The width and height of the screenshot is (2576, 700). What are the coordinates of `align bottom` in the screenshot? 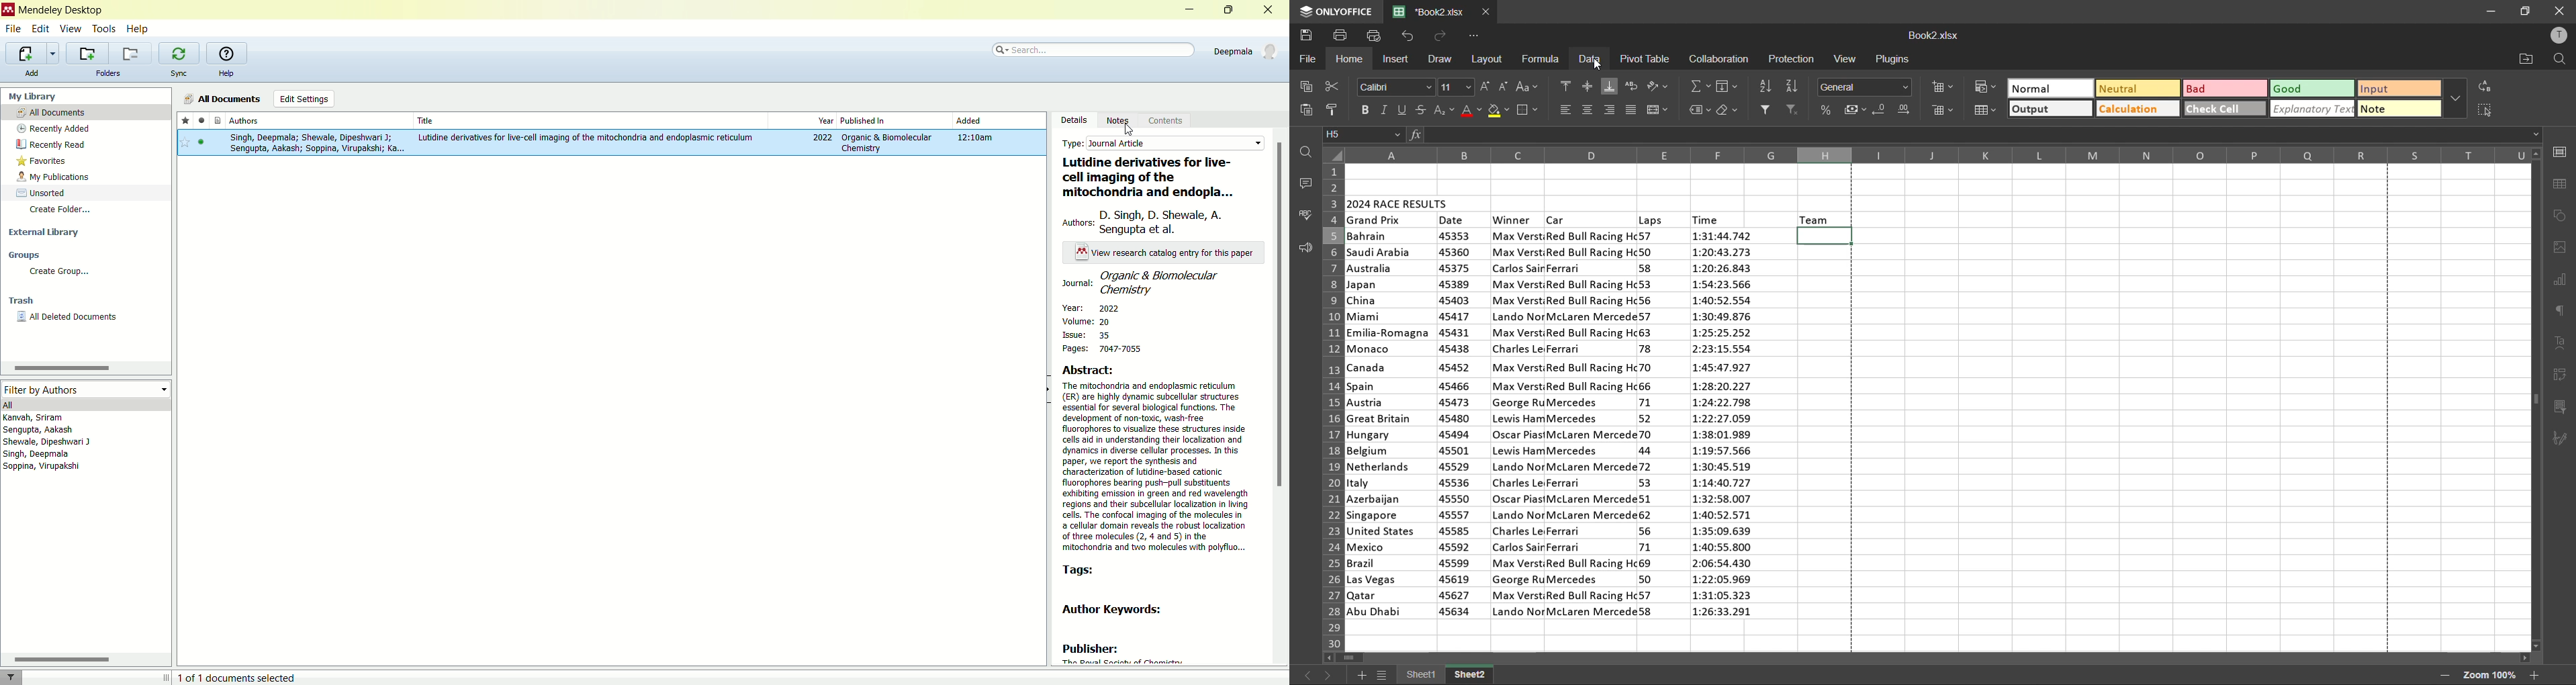 It's located at (1609, 86).